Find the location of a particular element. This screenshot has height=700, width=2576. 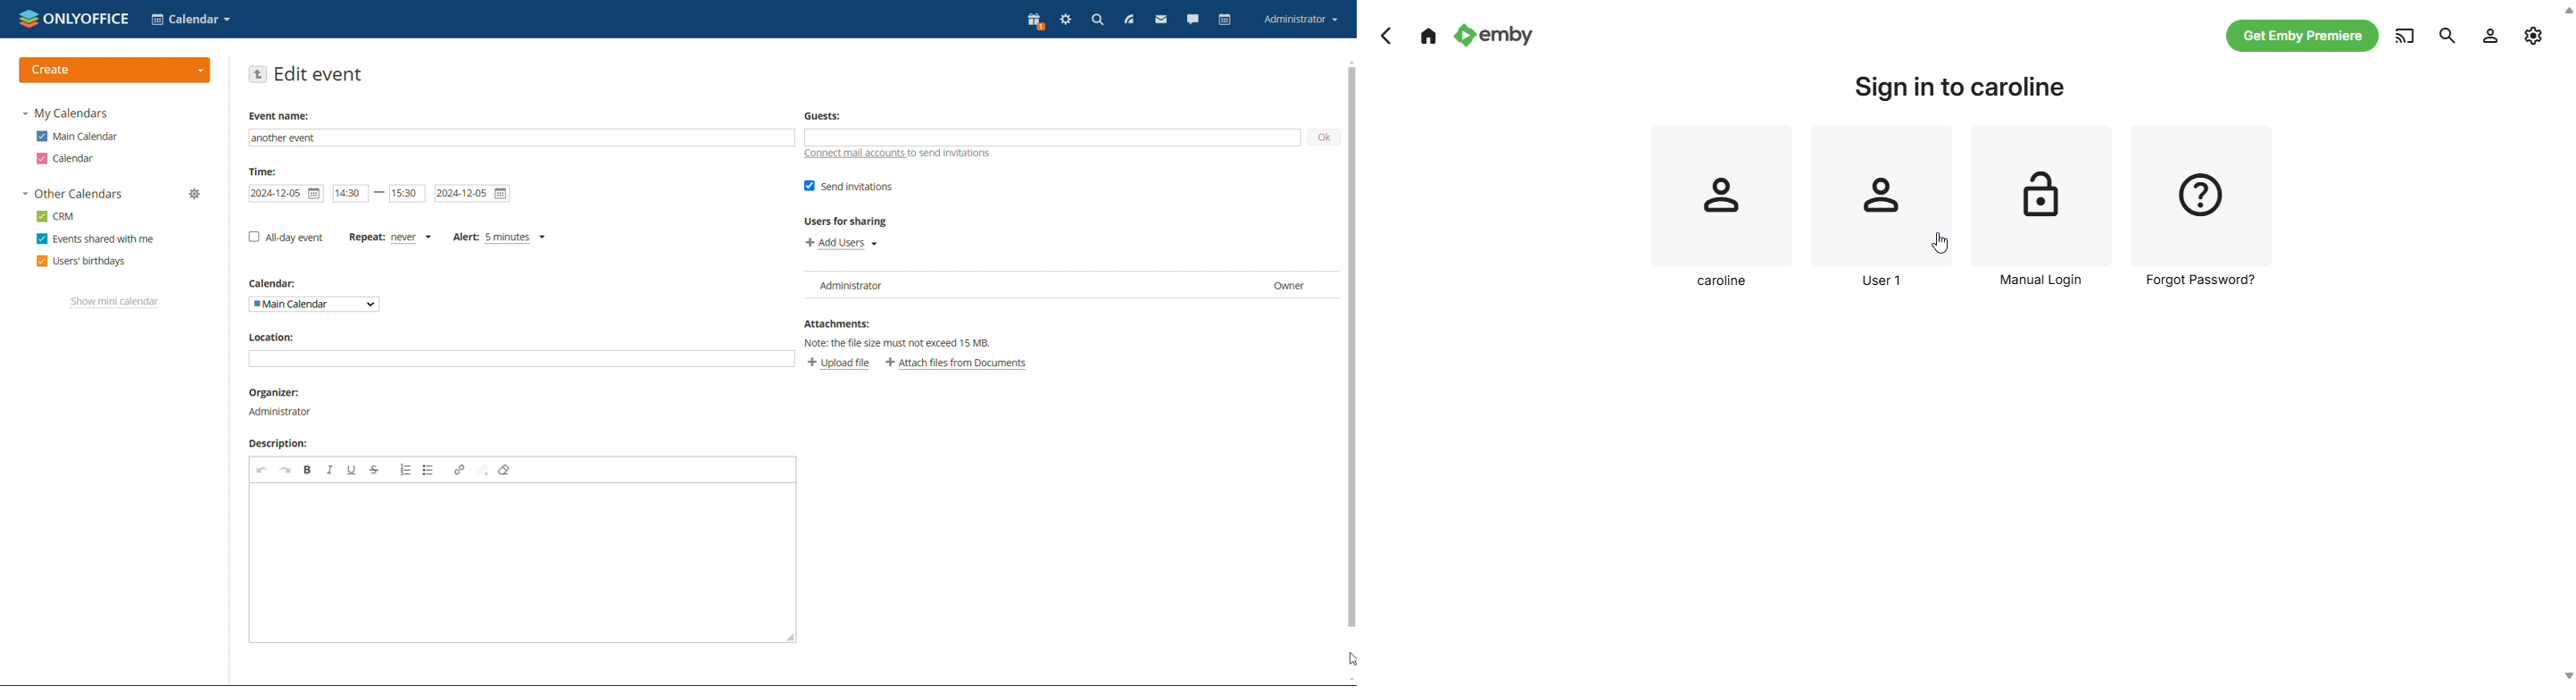

upload file is located at coordinates (838, 364).